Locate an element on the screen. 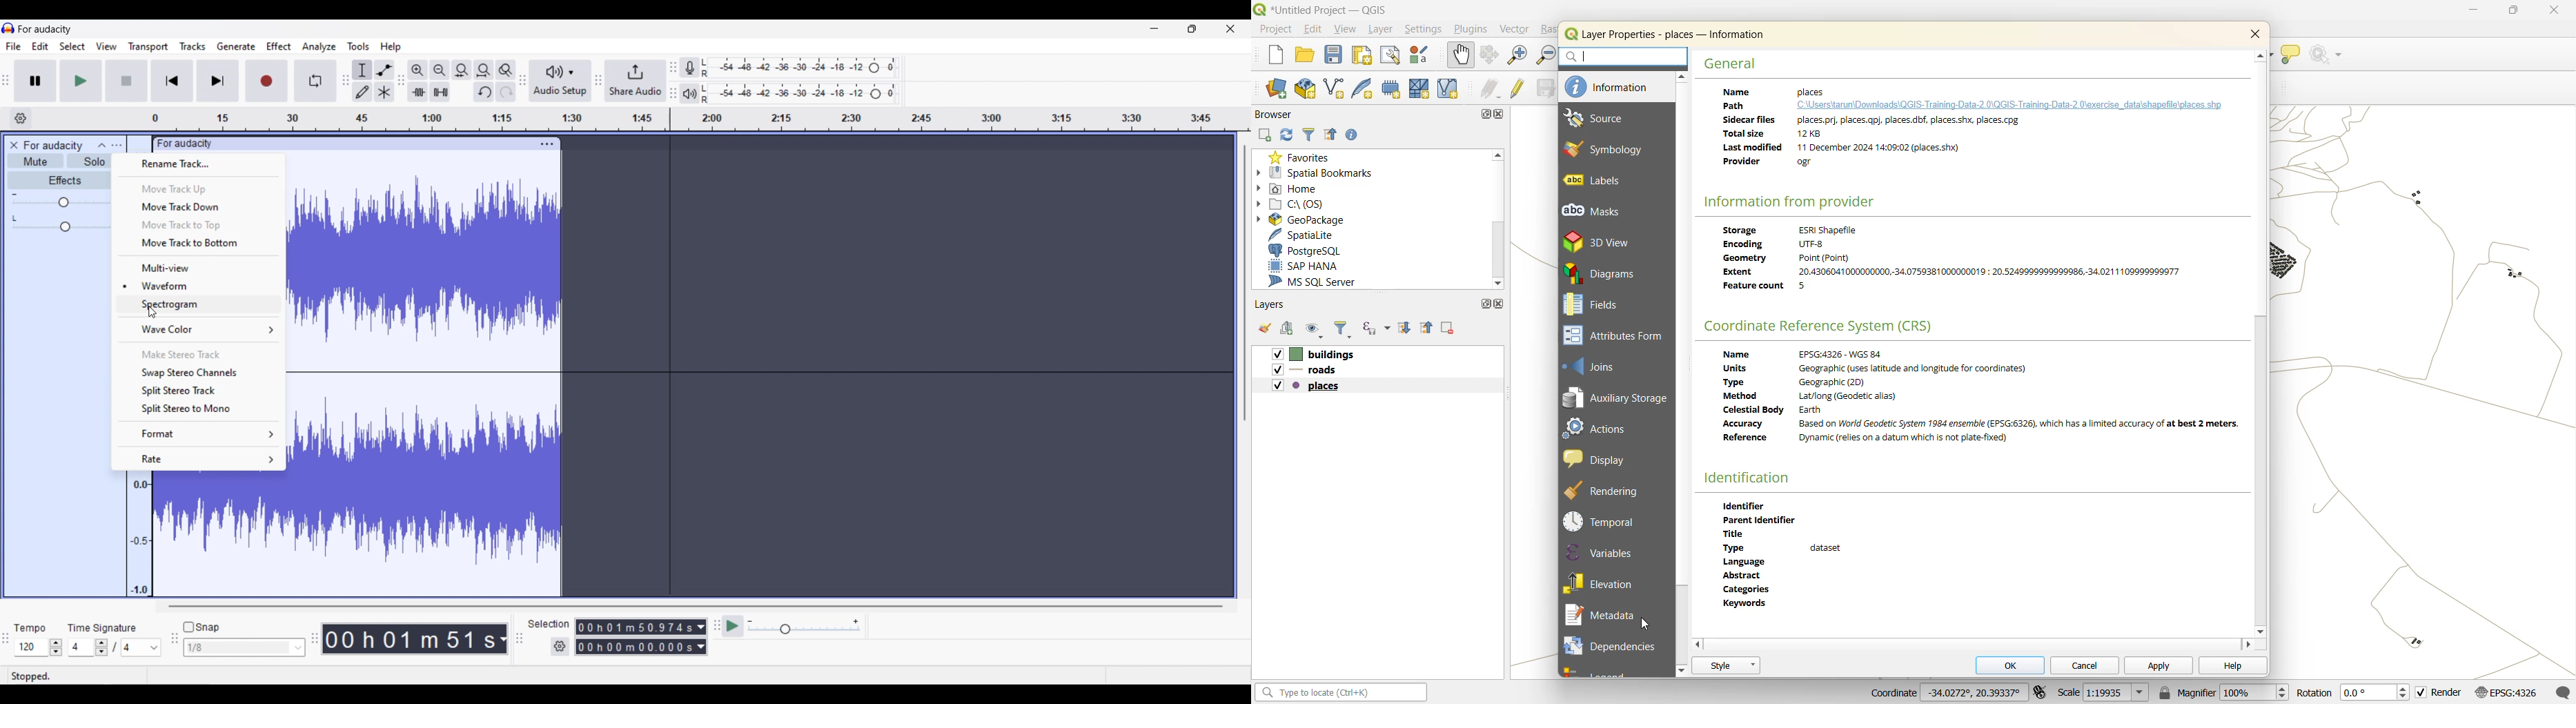 This screenshot has height=728, width=2576. information metadata is located at coordinates (1958, 262).